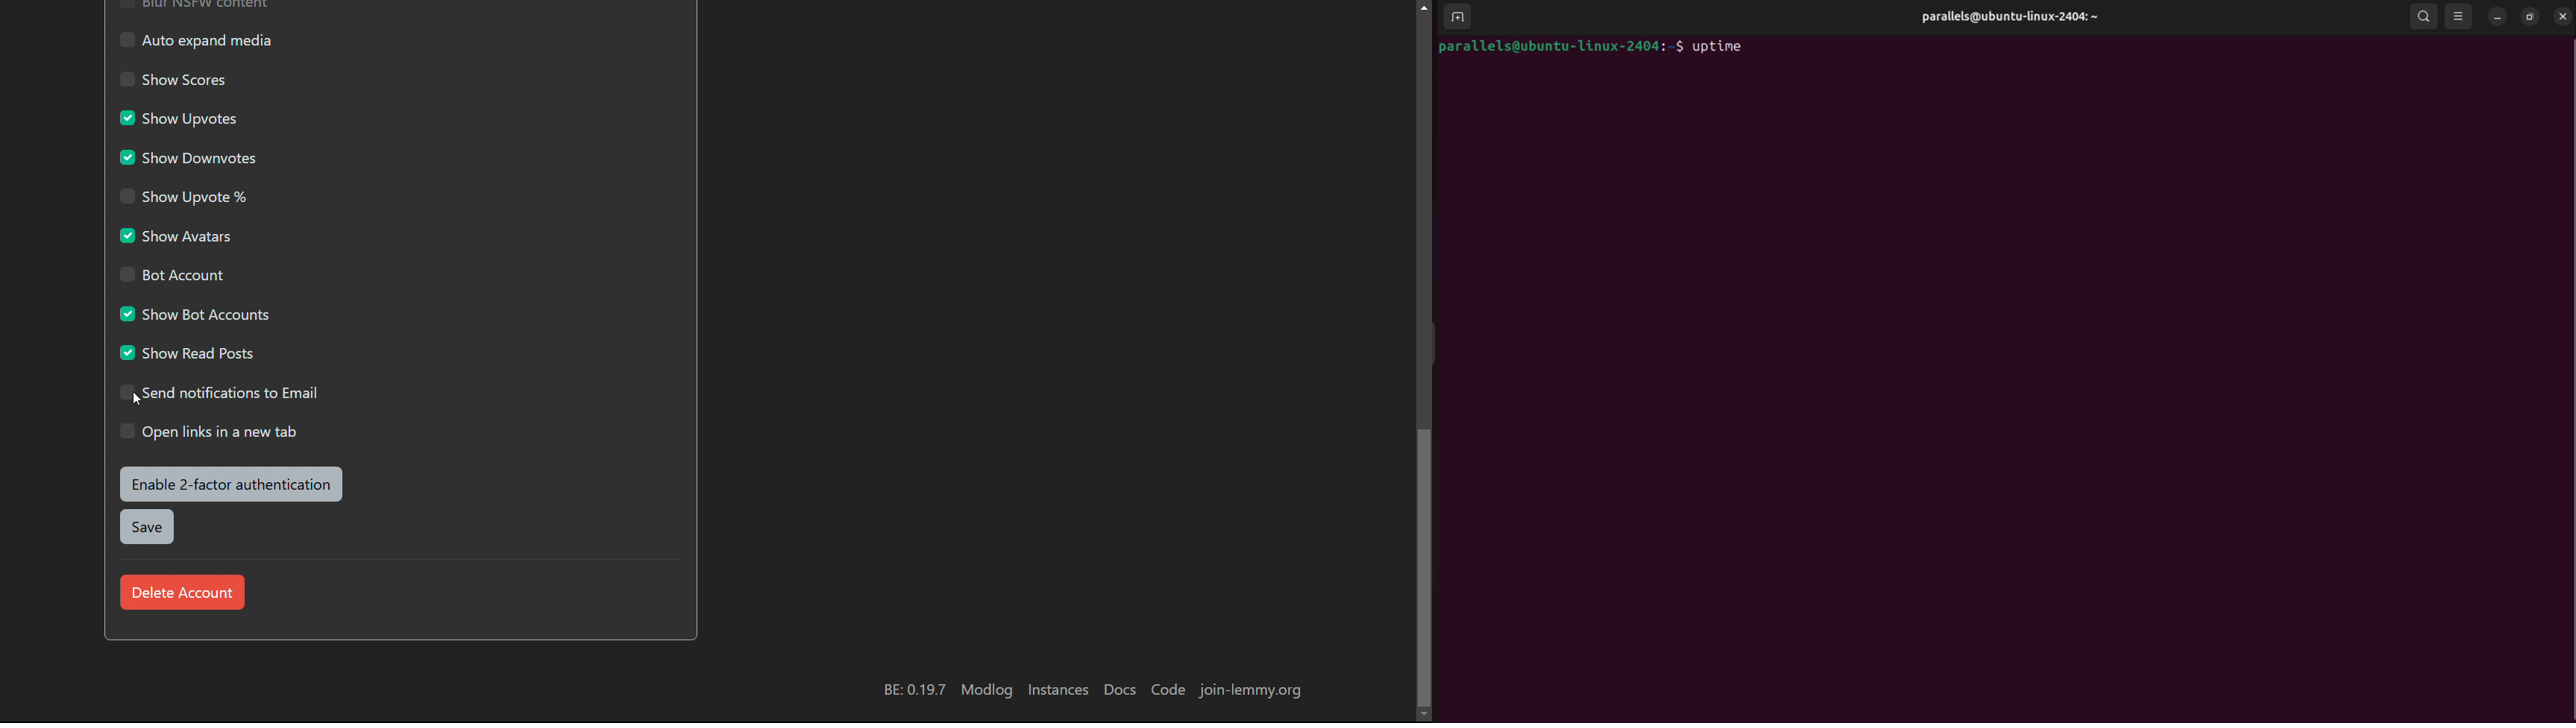 The image size is (2576, 728). What do you see at coordinates (183, 195) in the screenshot?
I see `show upvote %` at bounding box center [183, 195].